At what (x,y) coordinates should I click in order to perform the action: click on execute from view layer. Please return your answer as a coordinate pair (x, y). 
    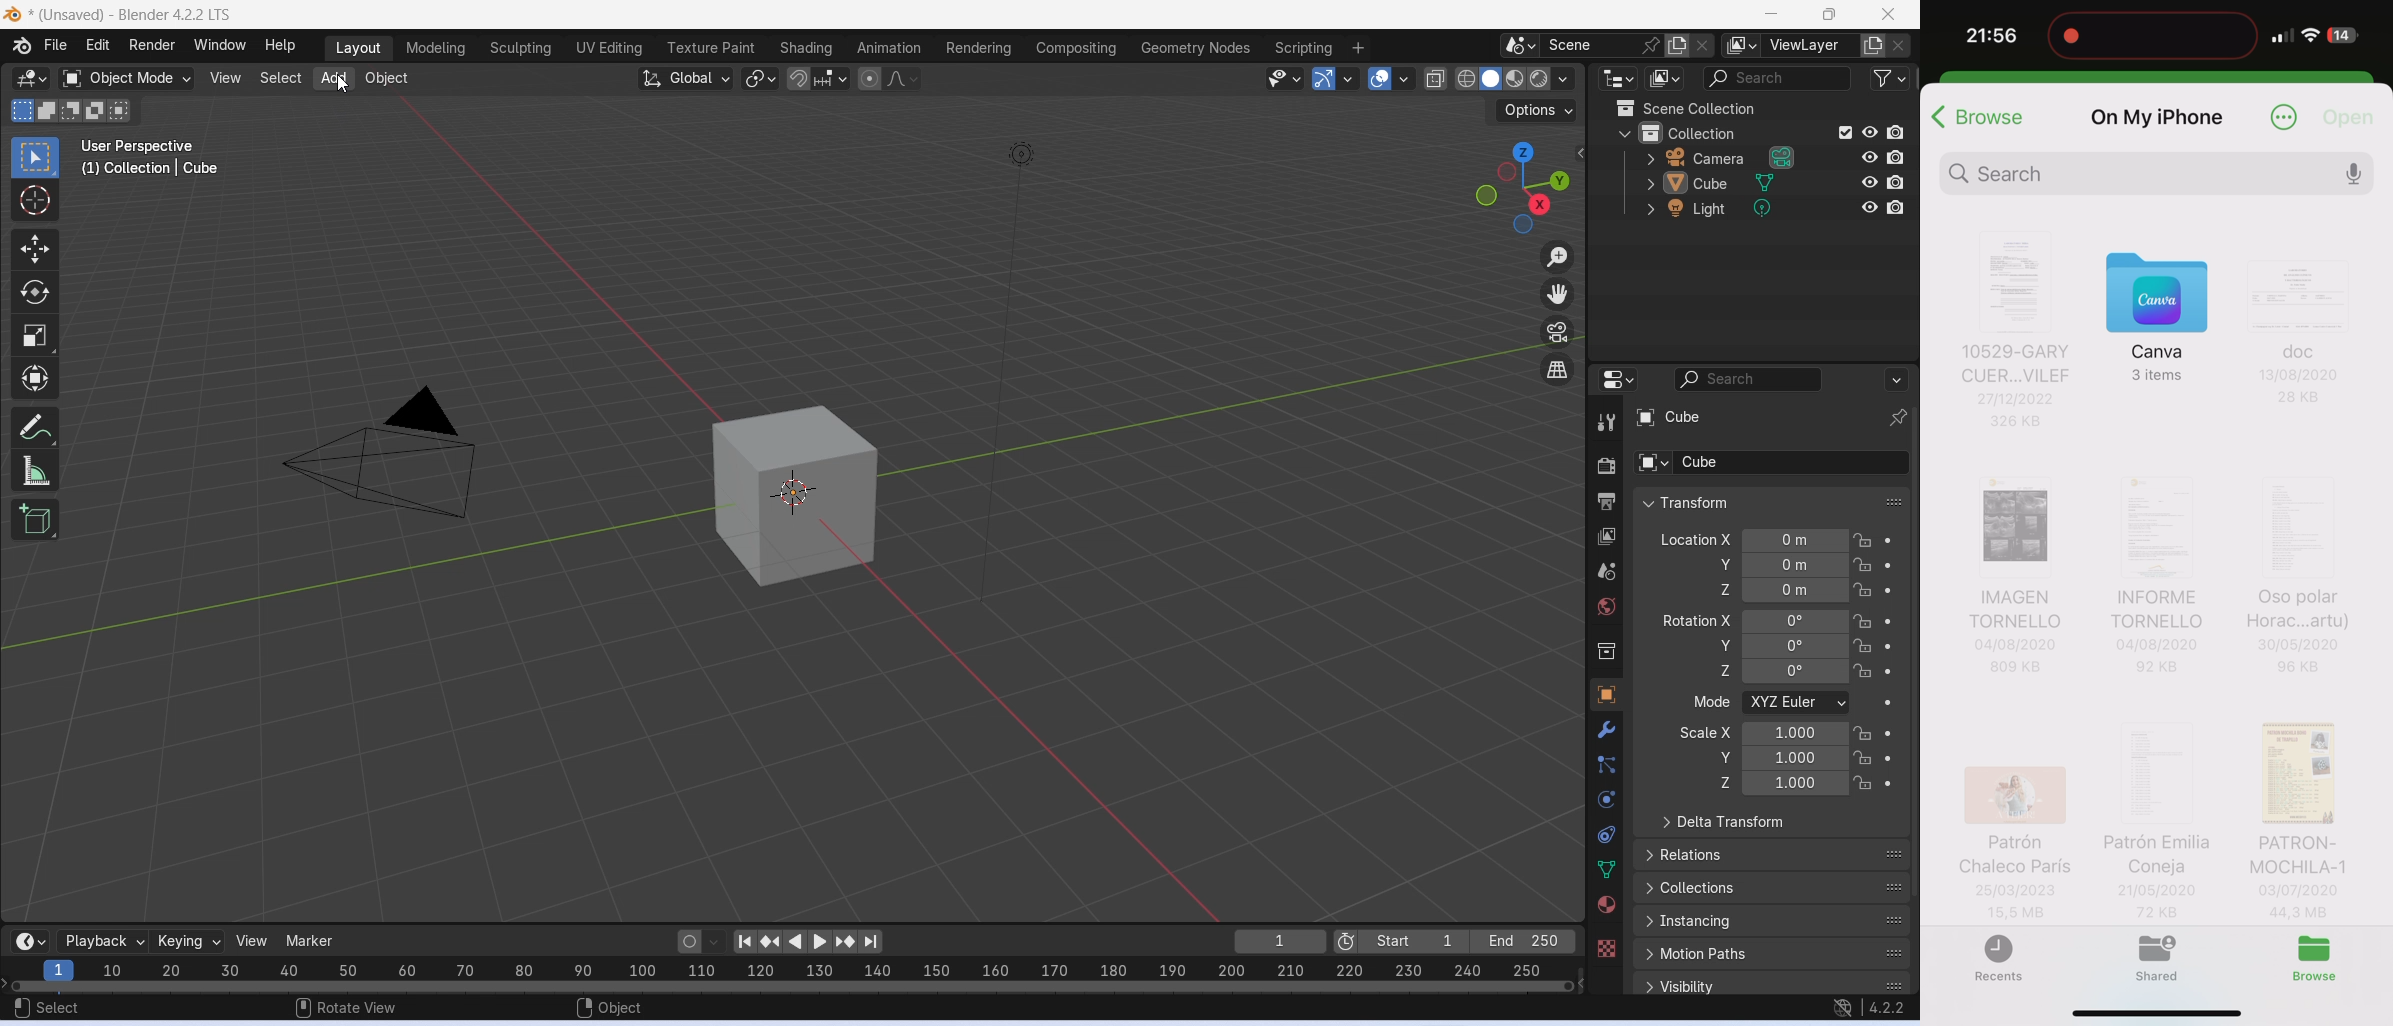
    Looking at the image, I should click on (1845, 131).